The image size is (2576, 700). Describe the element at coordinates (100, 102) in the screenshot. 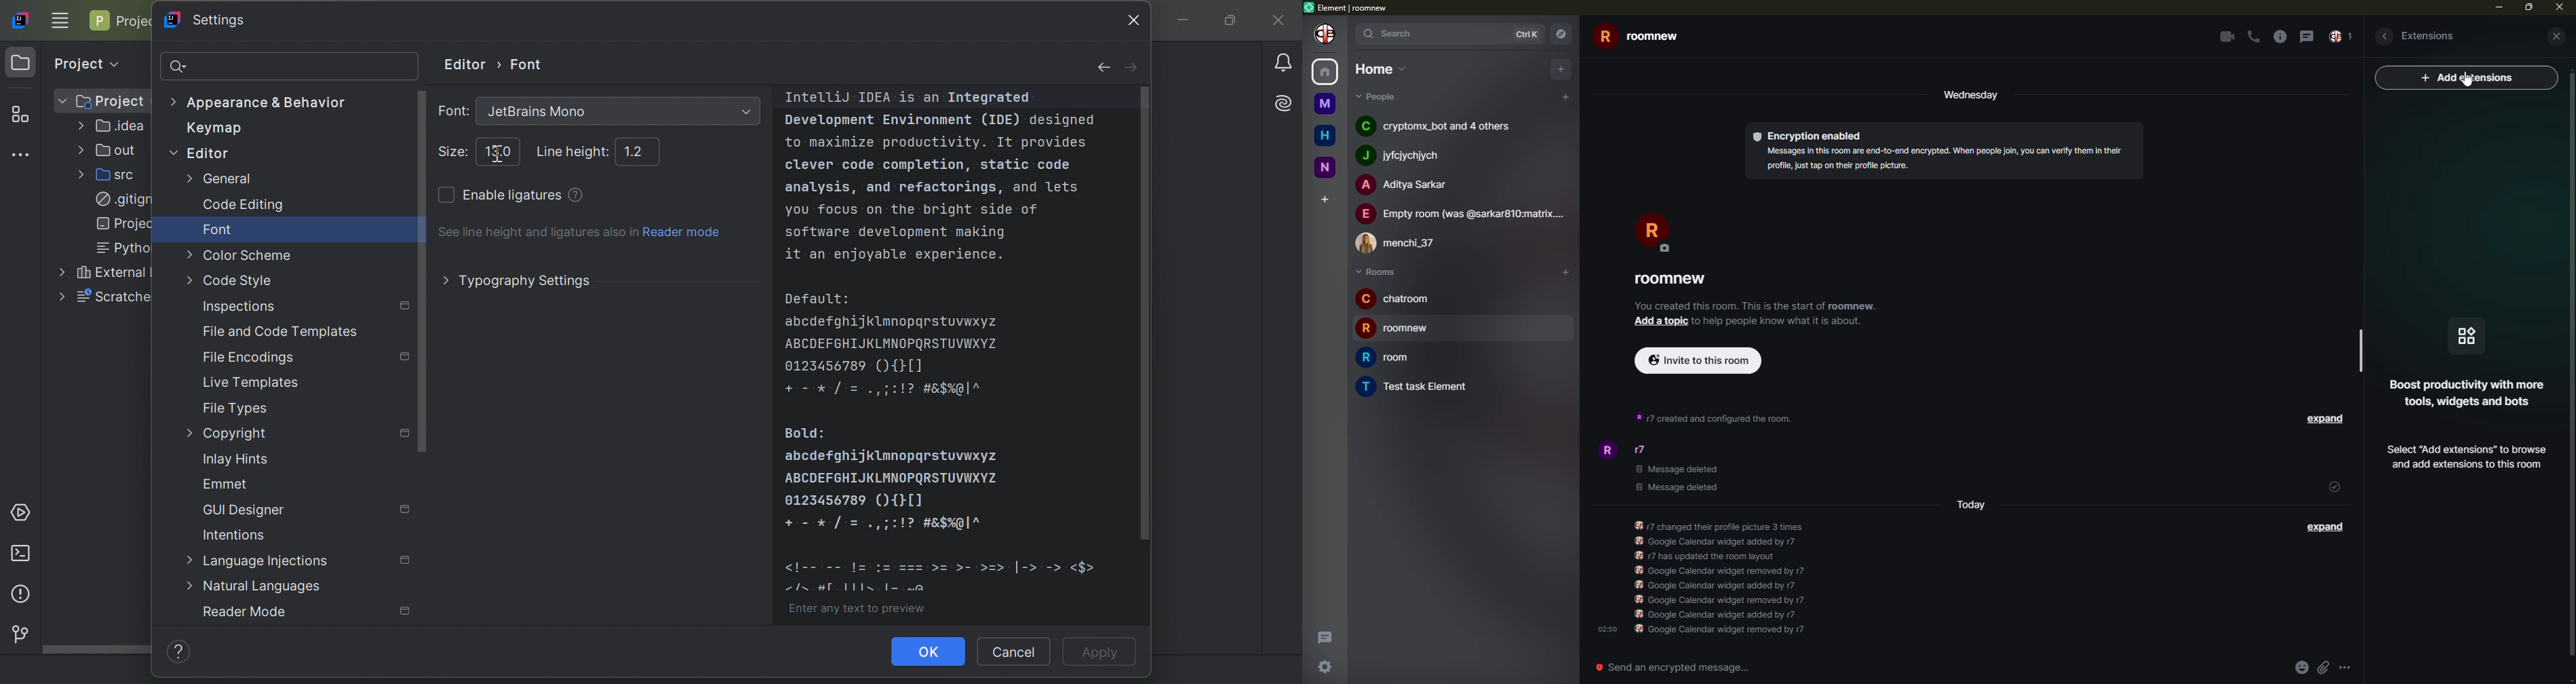

I see `Project` at that location.